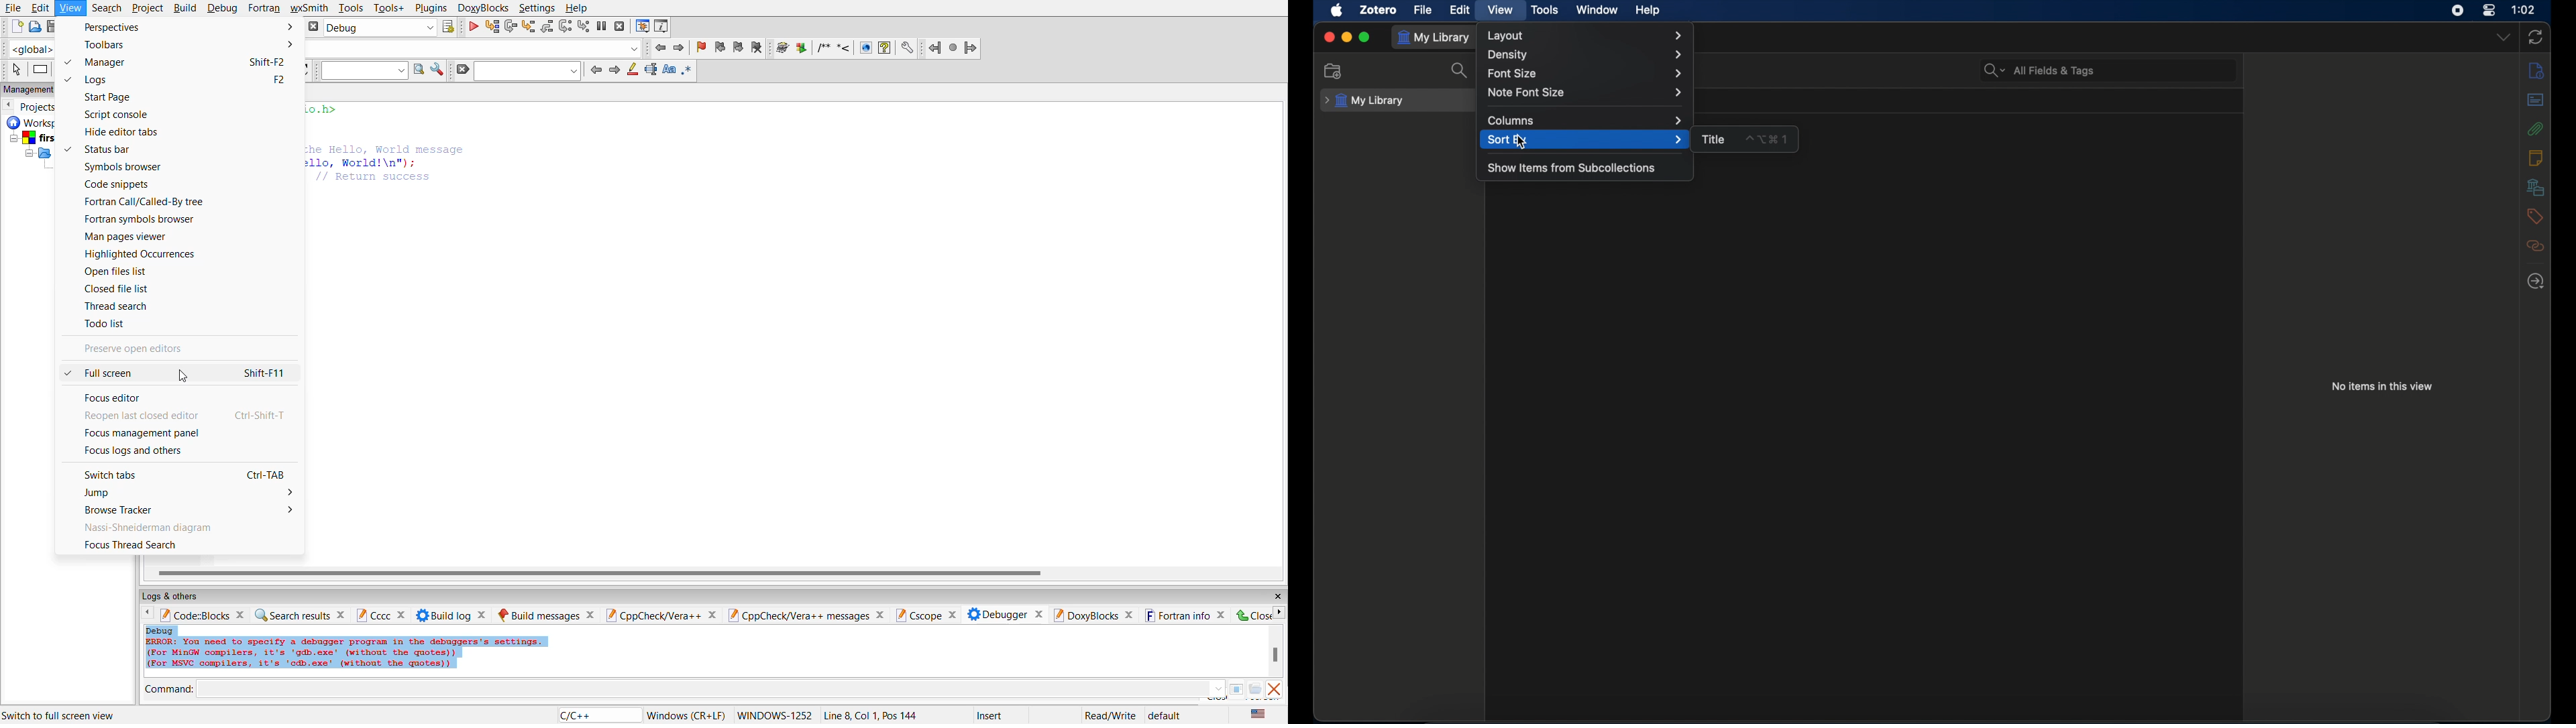  What do you see at coordinates (597, 69) in the screenshot?
I see `previous` at bounding box center [597, 69].